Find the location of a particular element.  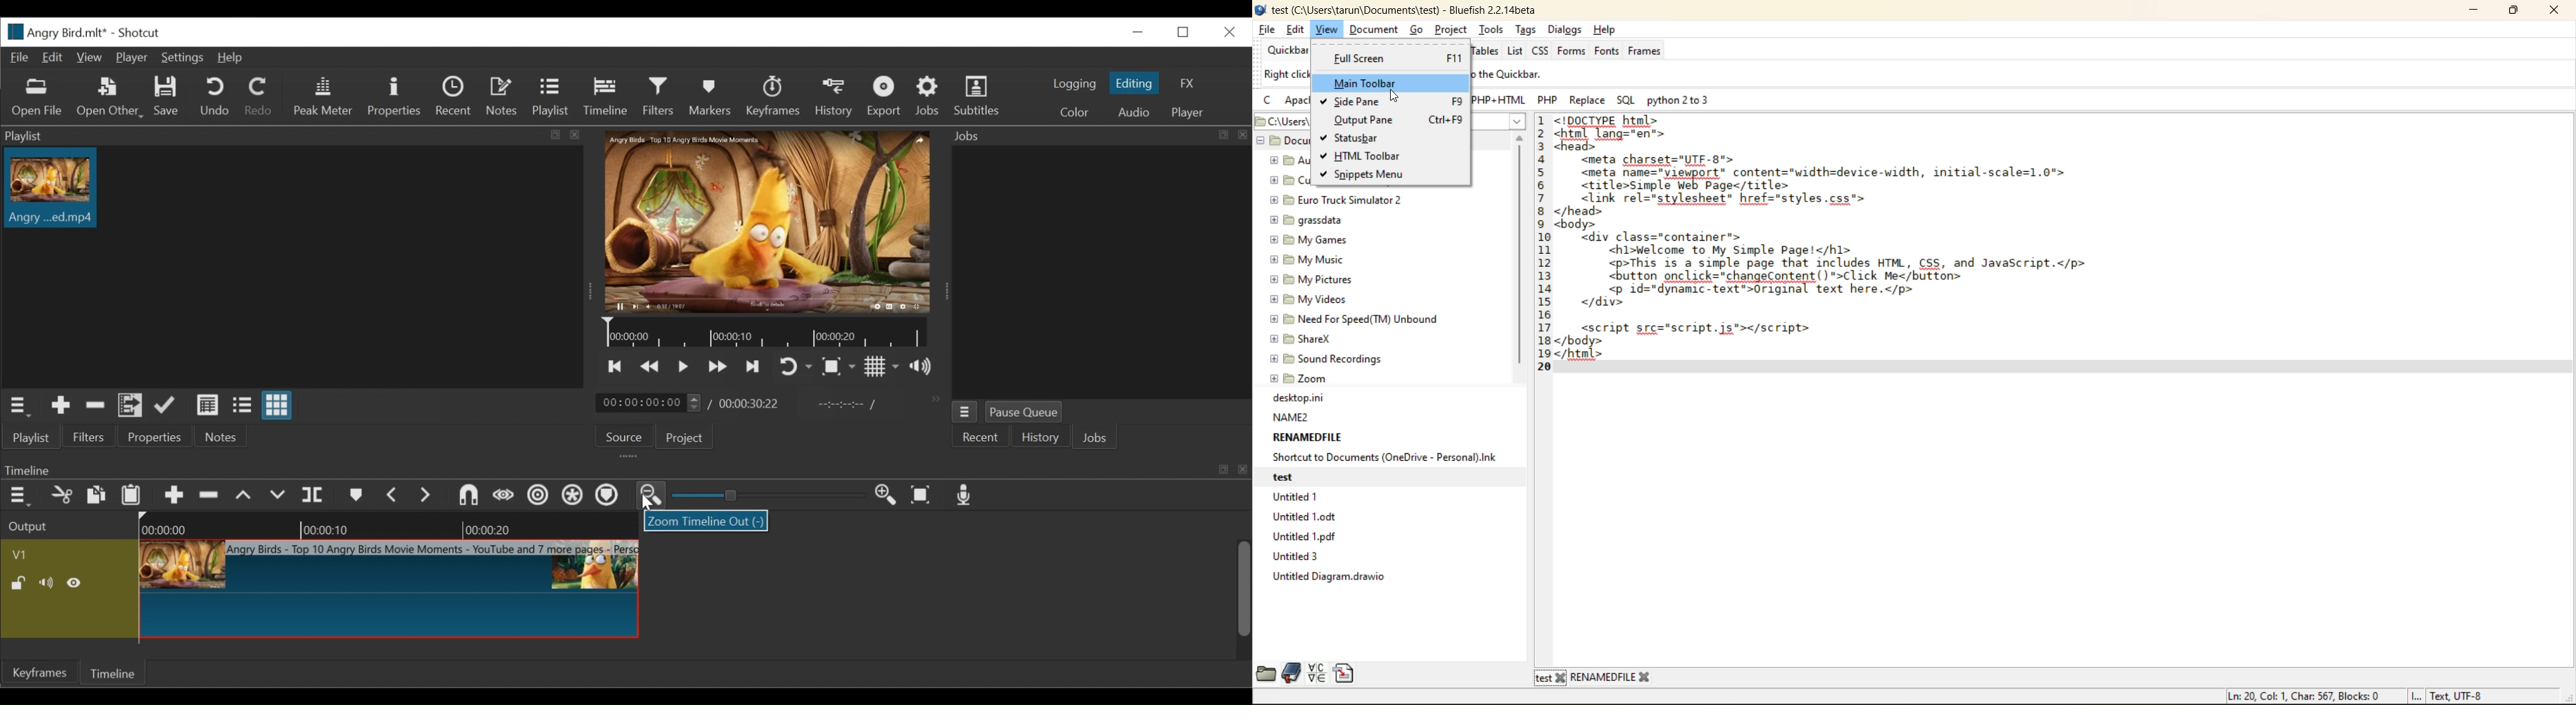

Recent is located at coordinates (453, 97).